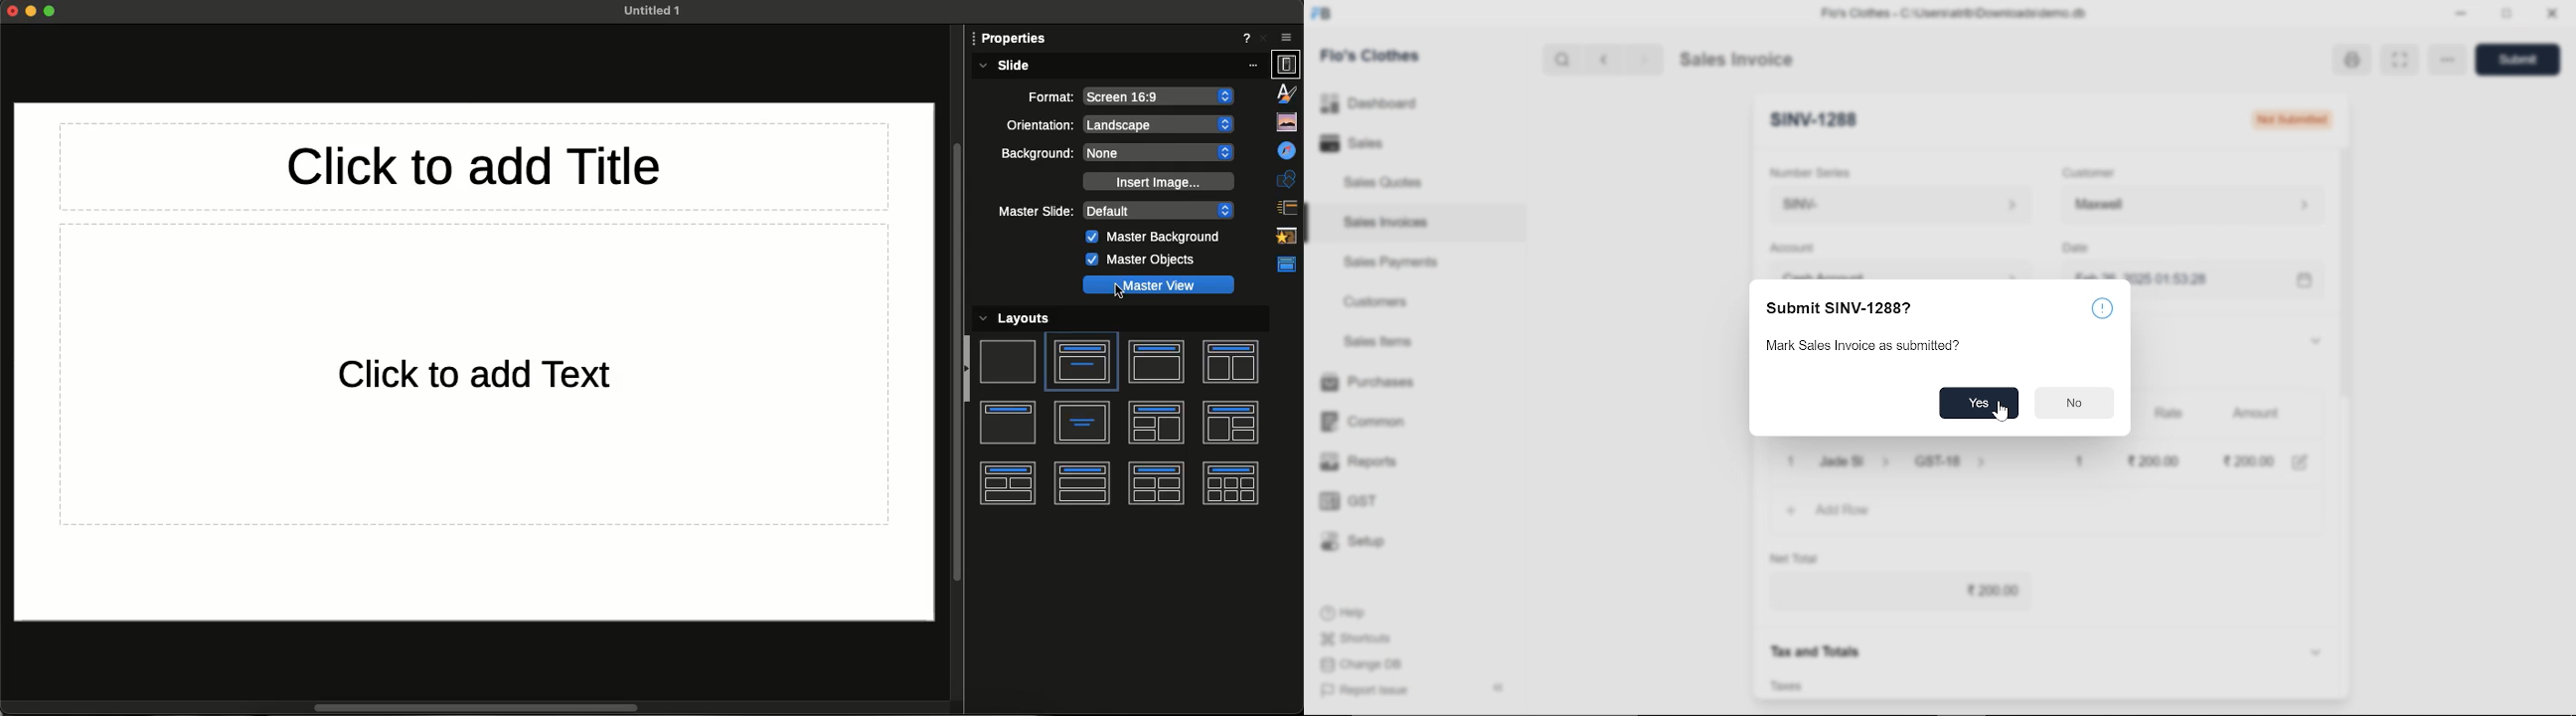  Describe the element at coordinates (1287, 64) in the screenshot. I see `Properties` at that location.